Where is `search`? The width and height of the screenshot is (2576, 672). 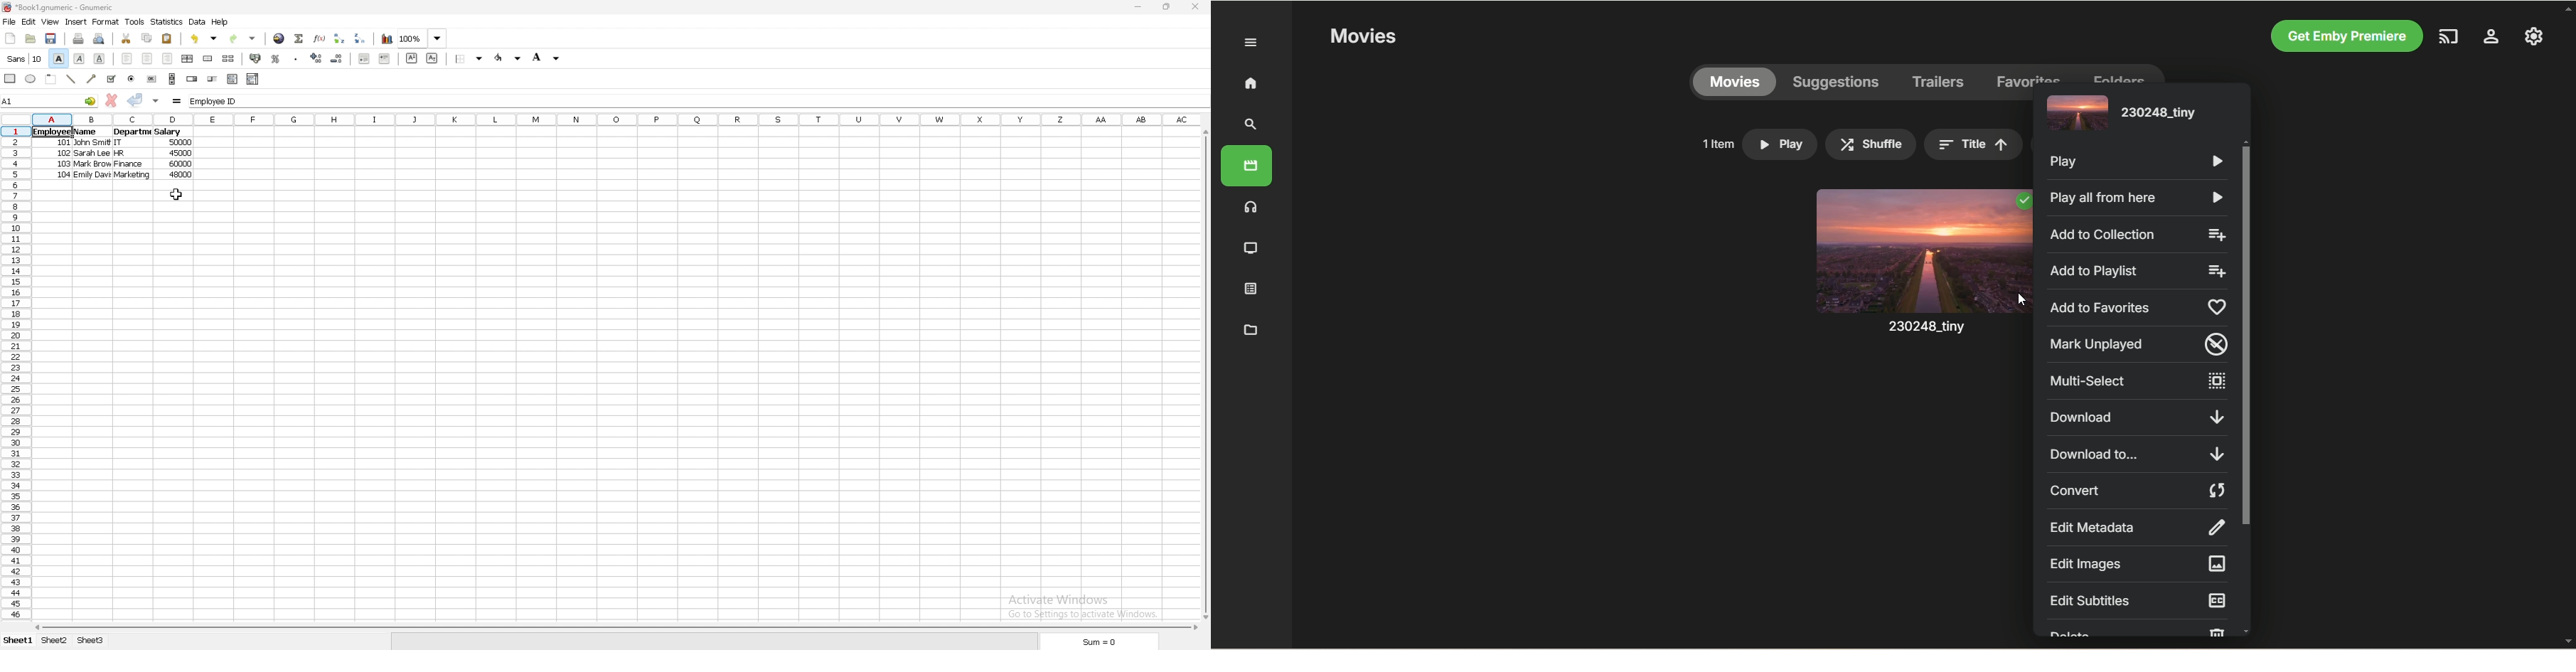 search is located at coordinates (1251, 124).